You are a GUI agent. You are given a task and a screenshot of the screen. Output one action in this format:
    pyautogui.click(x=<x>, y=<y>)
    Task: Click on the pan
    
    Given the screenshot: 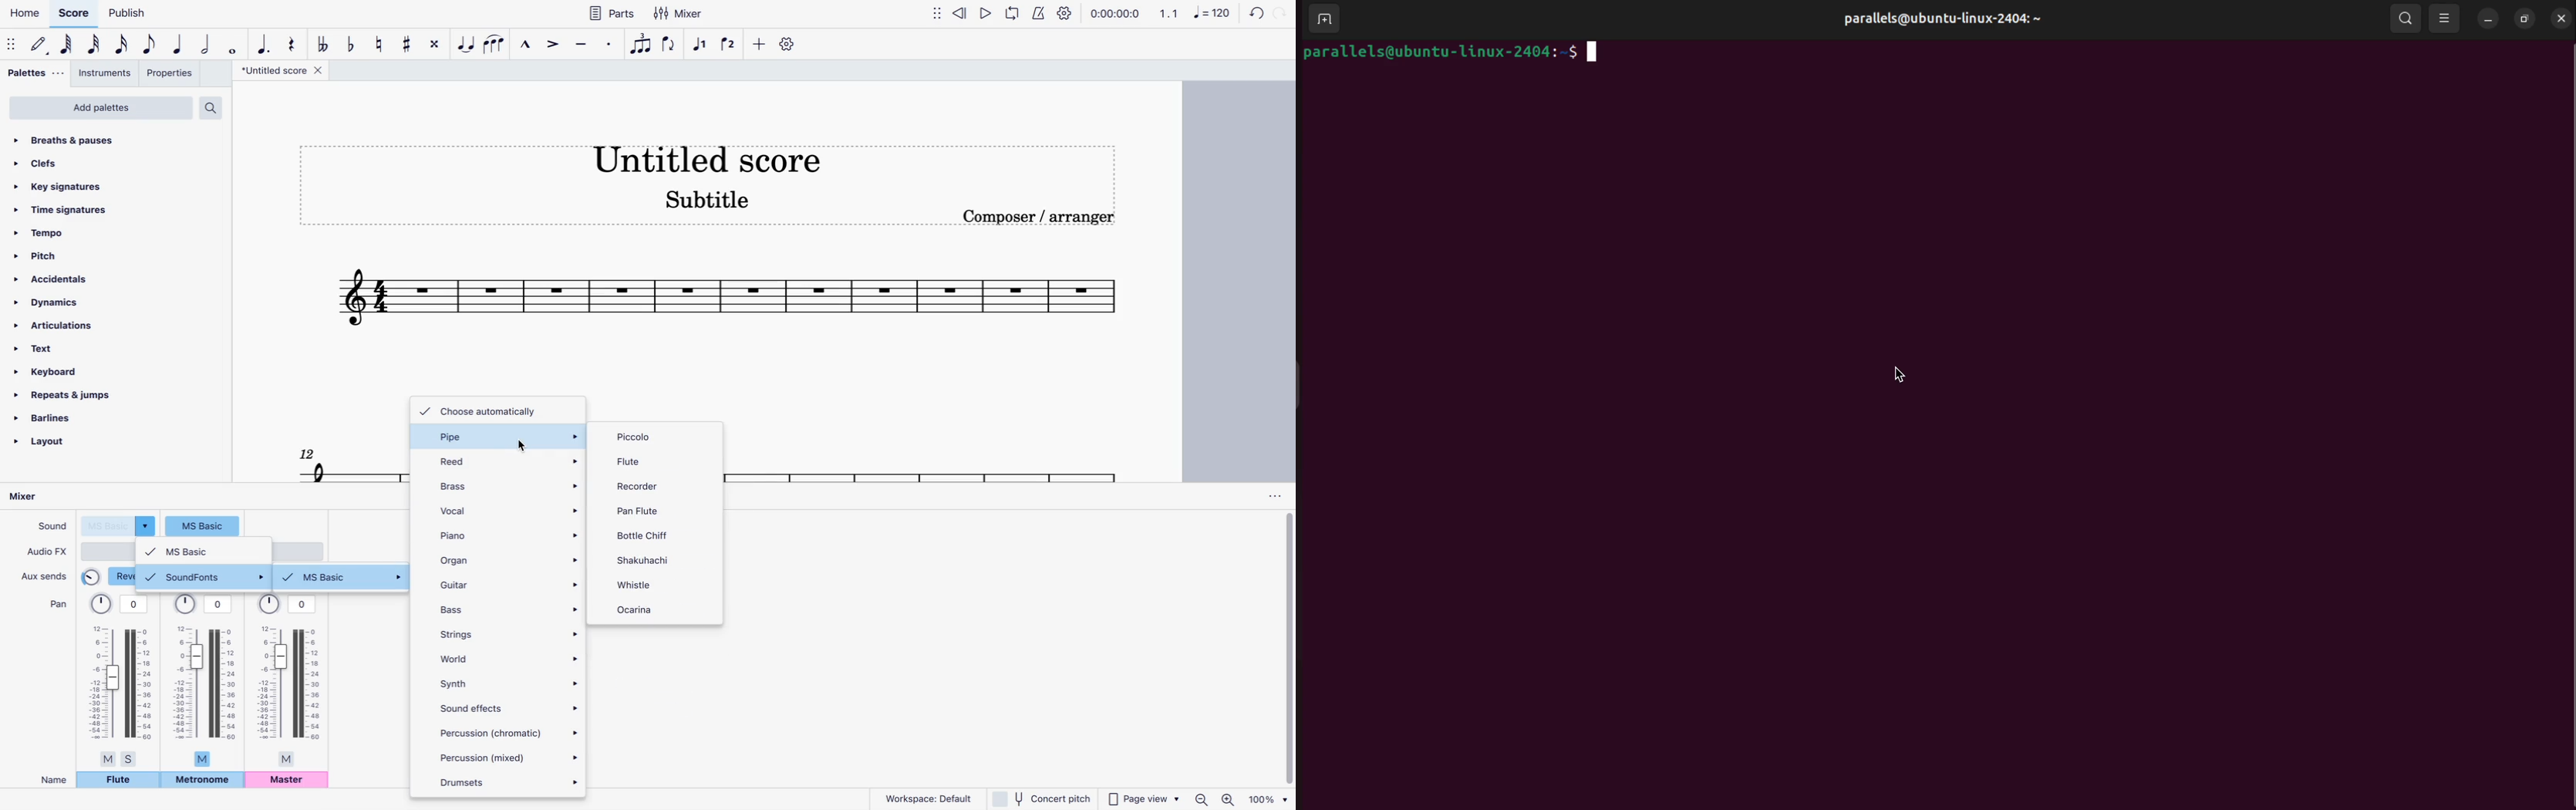 What is the action you would take?
    pyautogui.click(x=57, y=602)
    